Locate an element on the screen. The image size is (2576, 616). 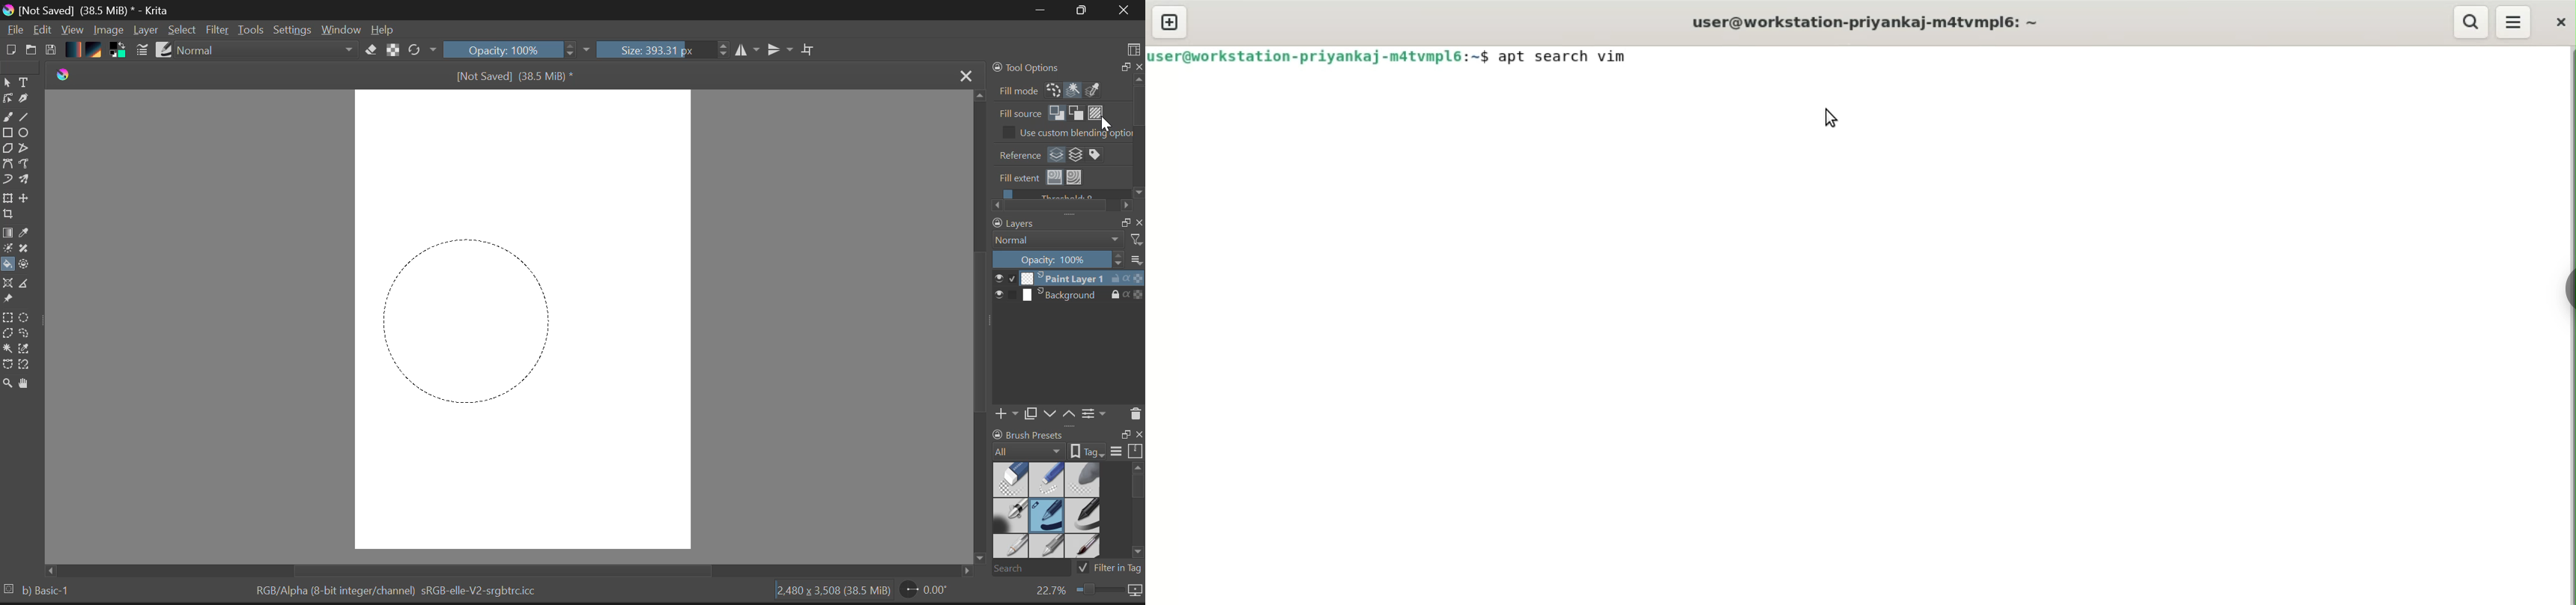
Choose Workspace is located at coordinates (1134, 45).